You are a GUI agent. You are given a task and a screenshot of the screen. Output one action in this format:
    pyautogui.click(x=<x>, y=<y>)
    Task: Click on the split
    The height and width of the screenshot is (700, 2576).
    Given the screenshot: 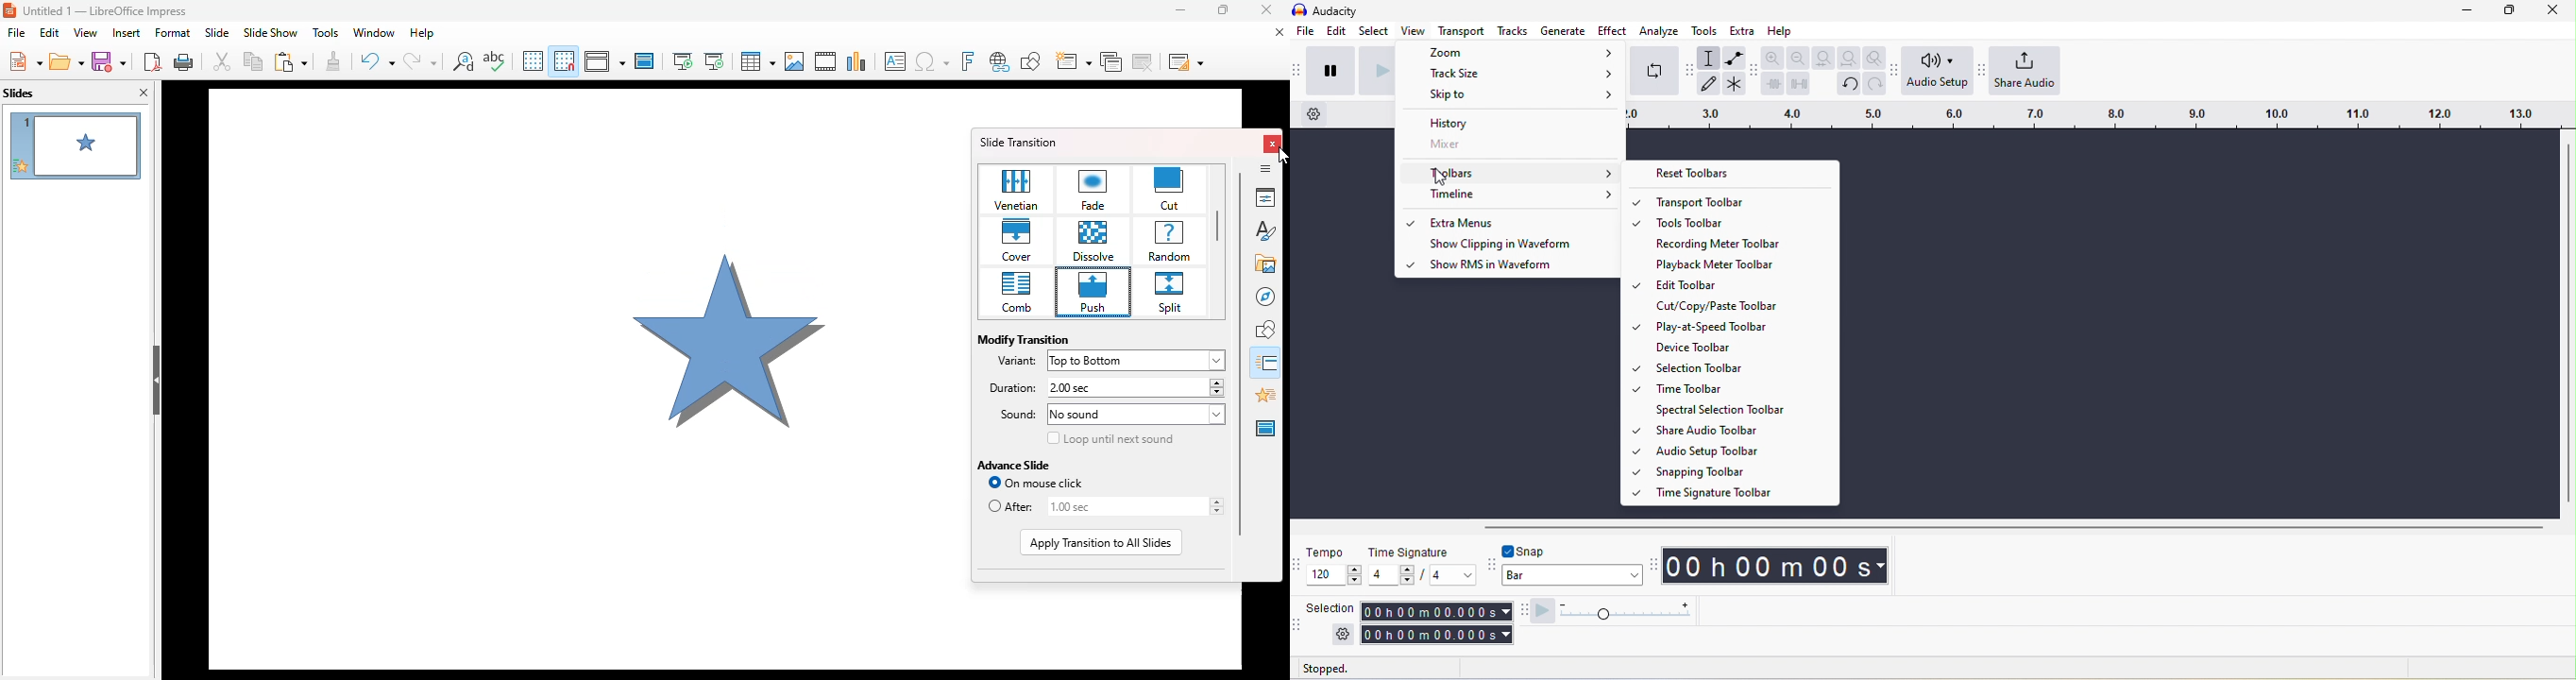 What is the action you would take?
    pyautogui.click(x=1171, y=296)
    